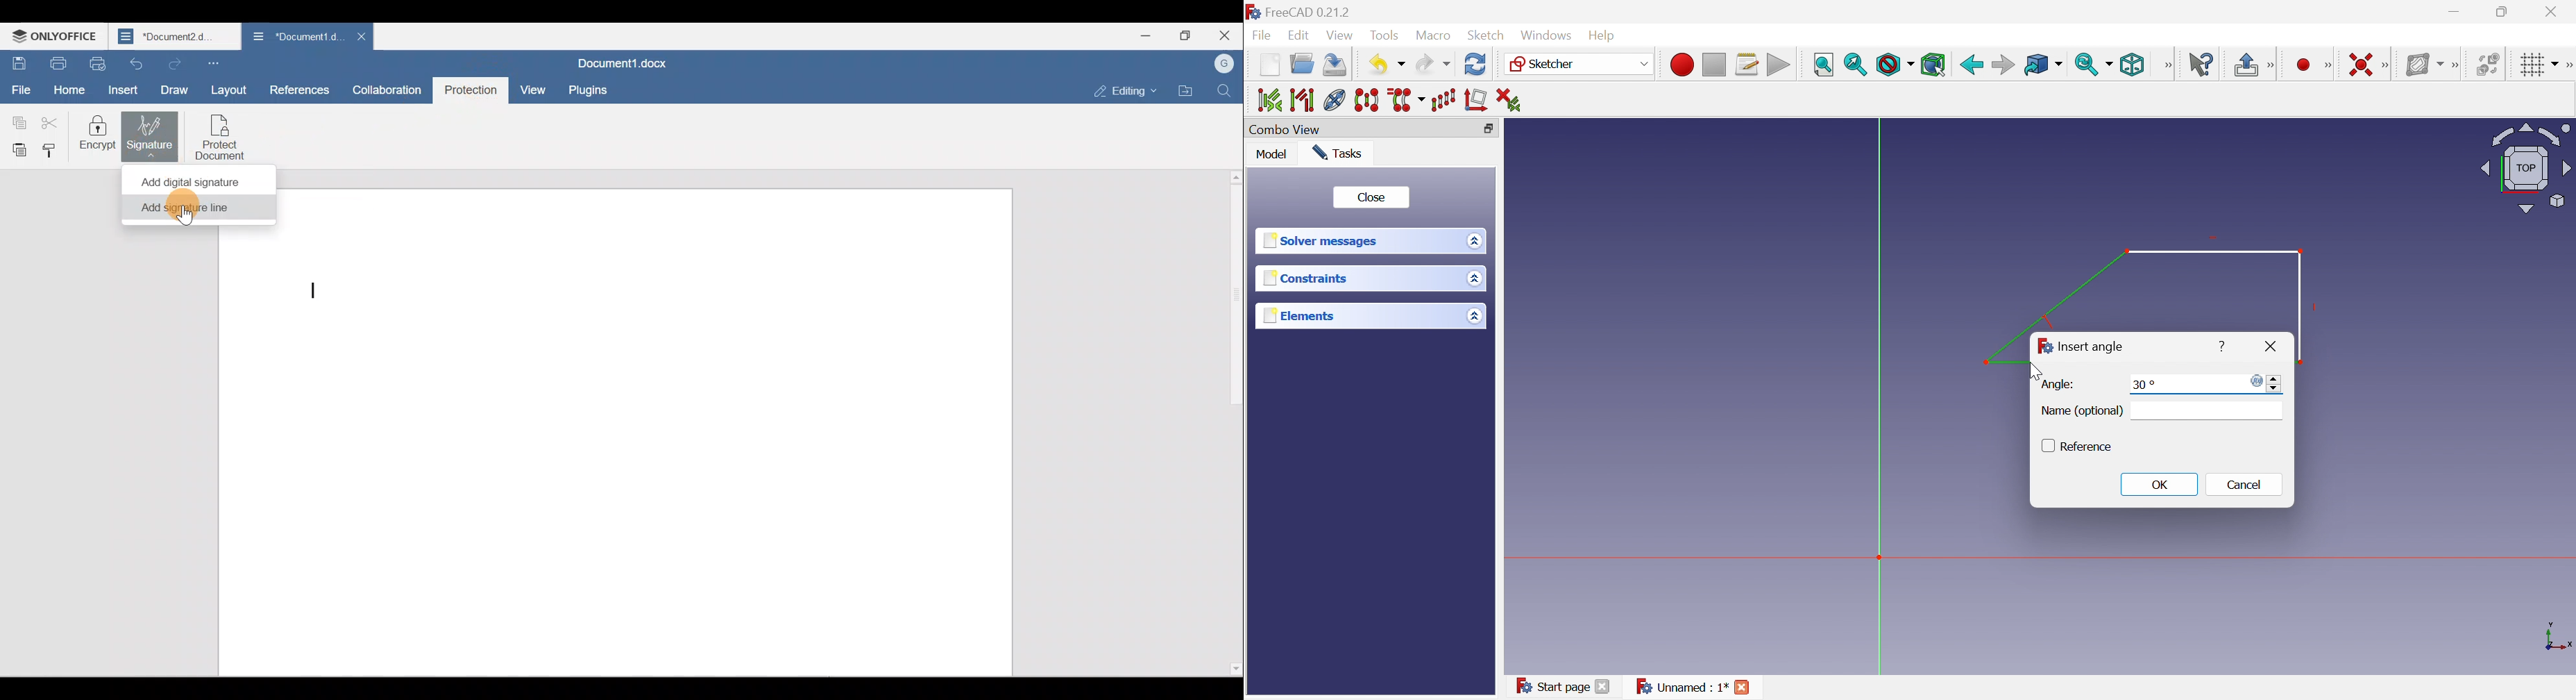 This screenshot has width=2576, height=700. Describe the element at coordinates (1274, 156) in the screenshot. I see `Model` at that location.